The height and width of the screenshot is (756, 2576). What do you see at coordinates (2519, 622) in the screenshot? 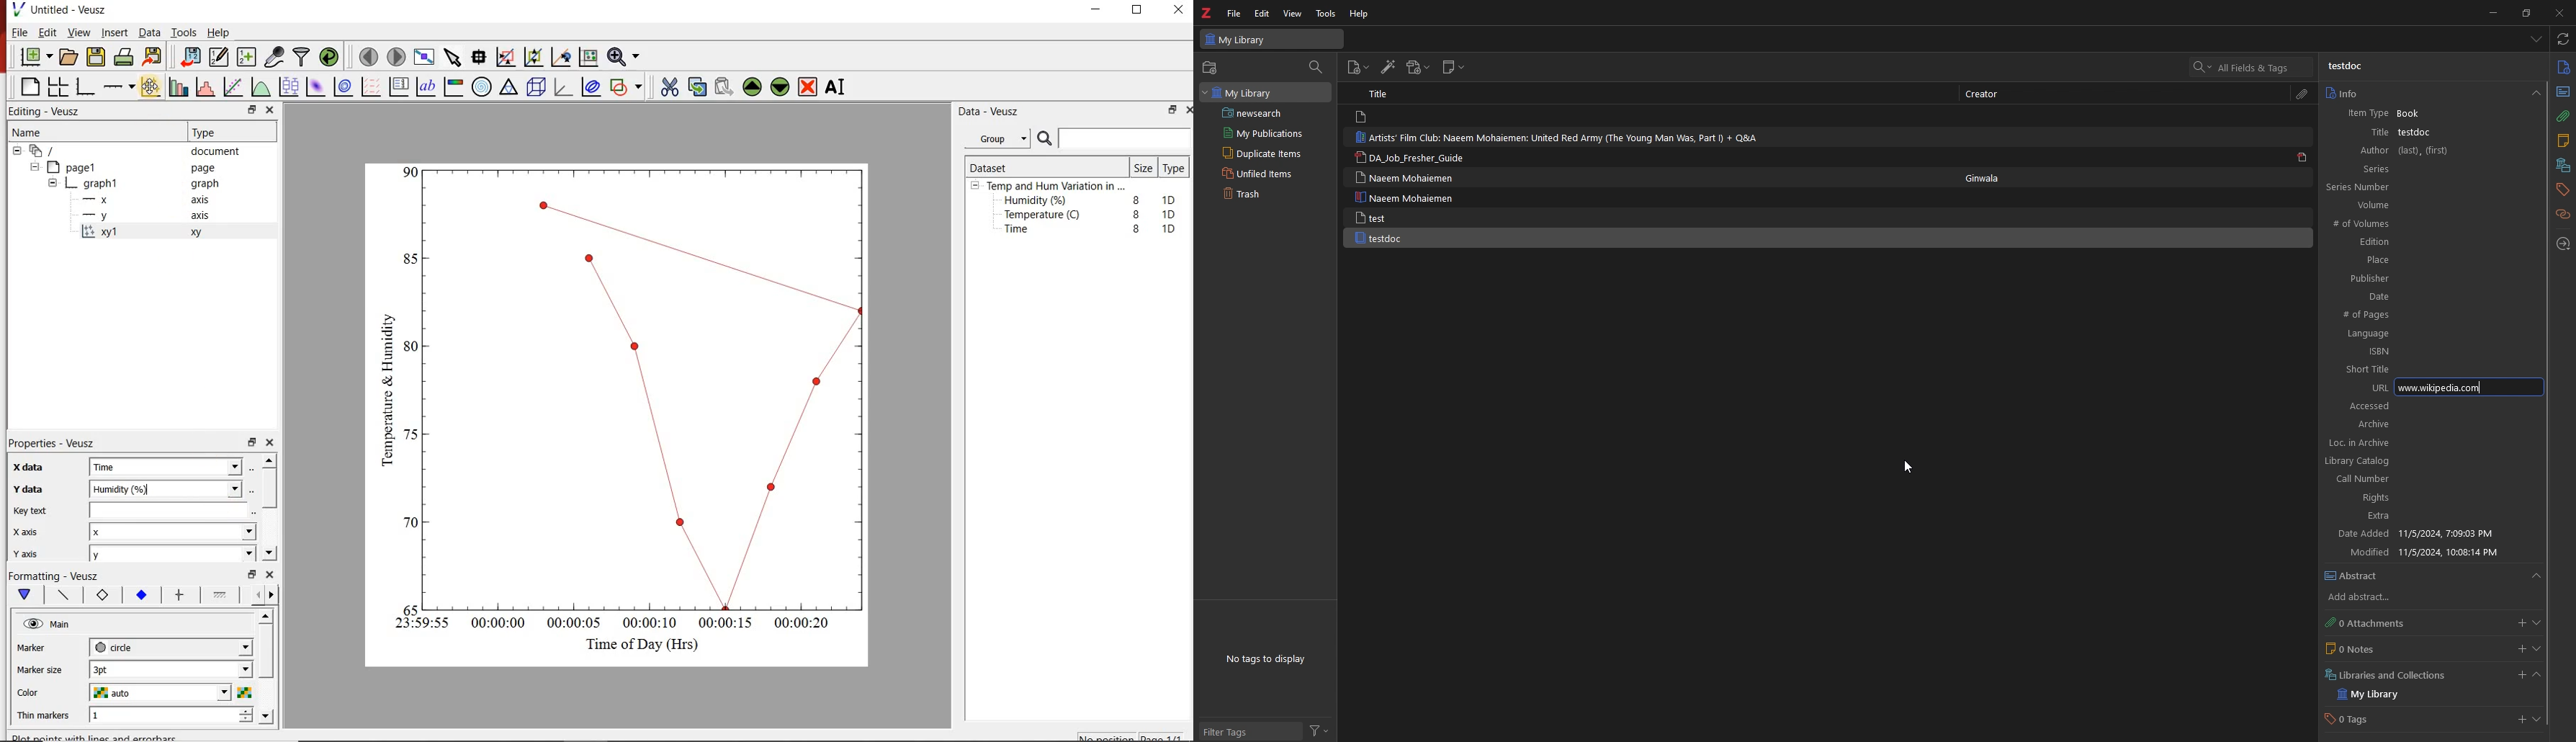
I see `add attachments` at bounding box center [2519, 622].